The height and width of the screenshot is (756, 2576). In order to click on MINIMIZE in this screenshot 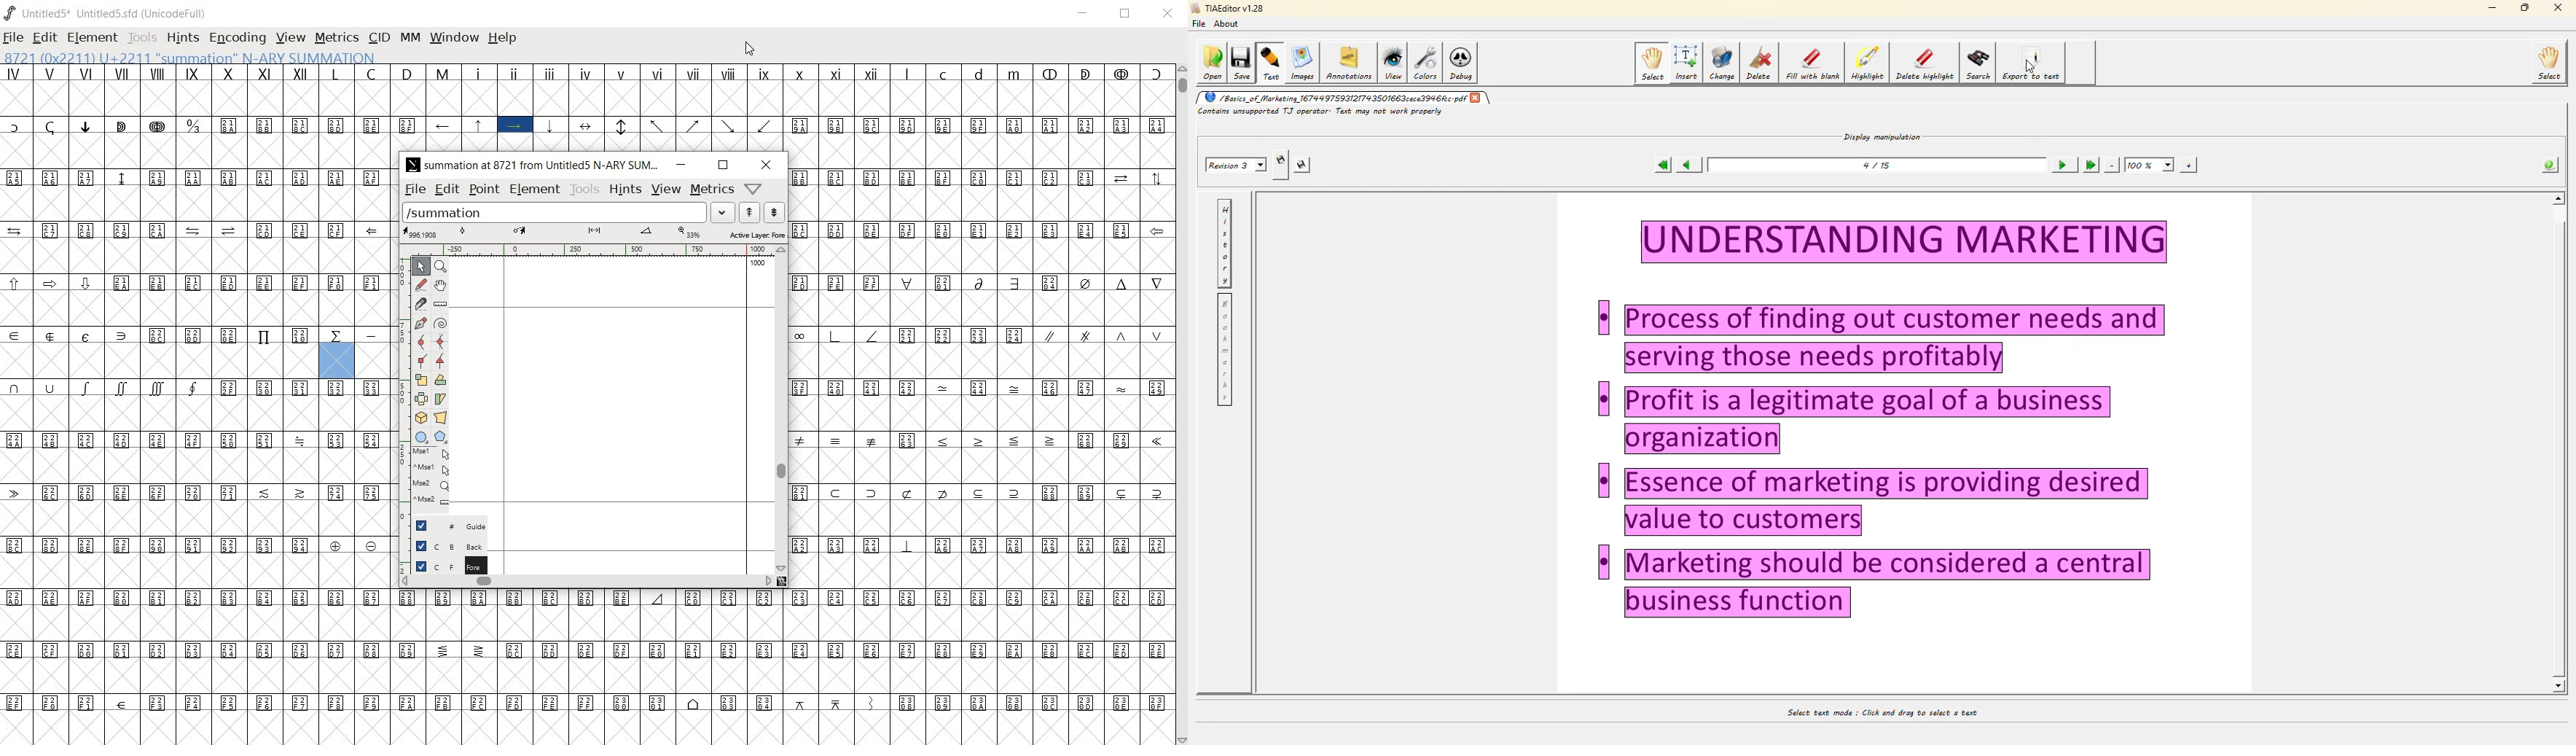, I will do `click(1083, 14)`.